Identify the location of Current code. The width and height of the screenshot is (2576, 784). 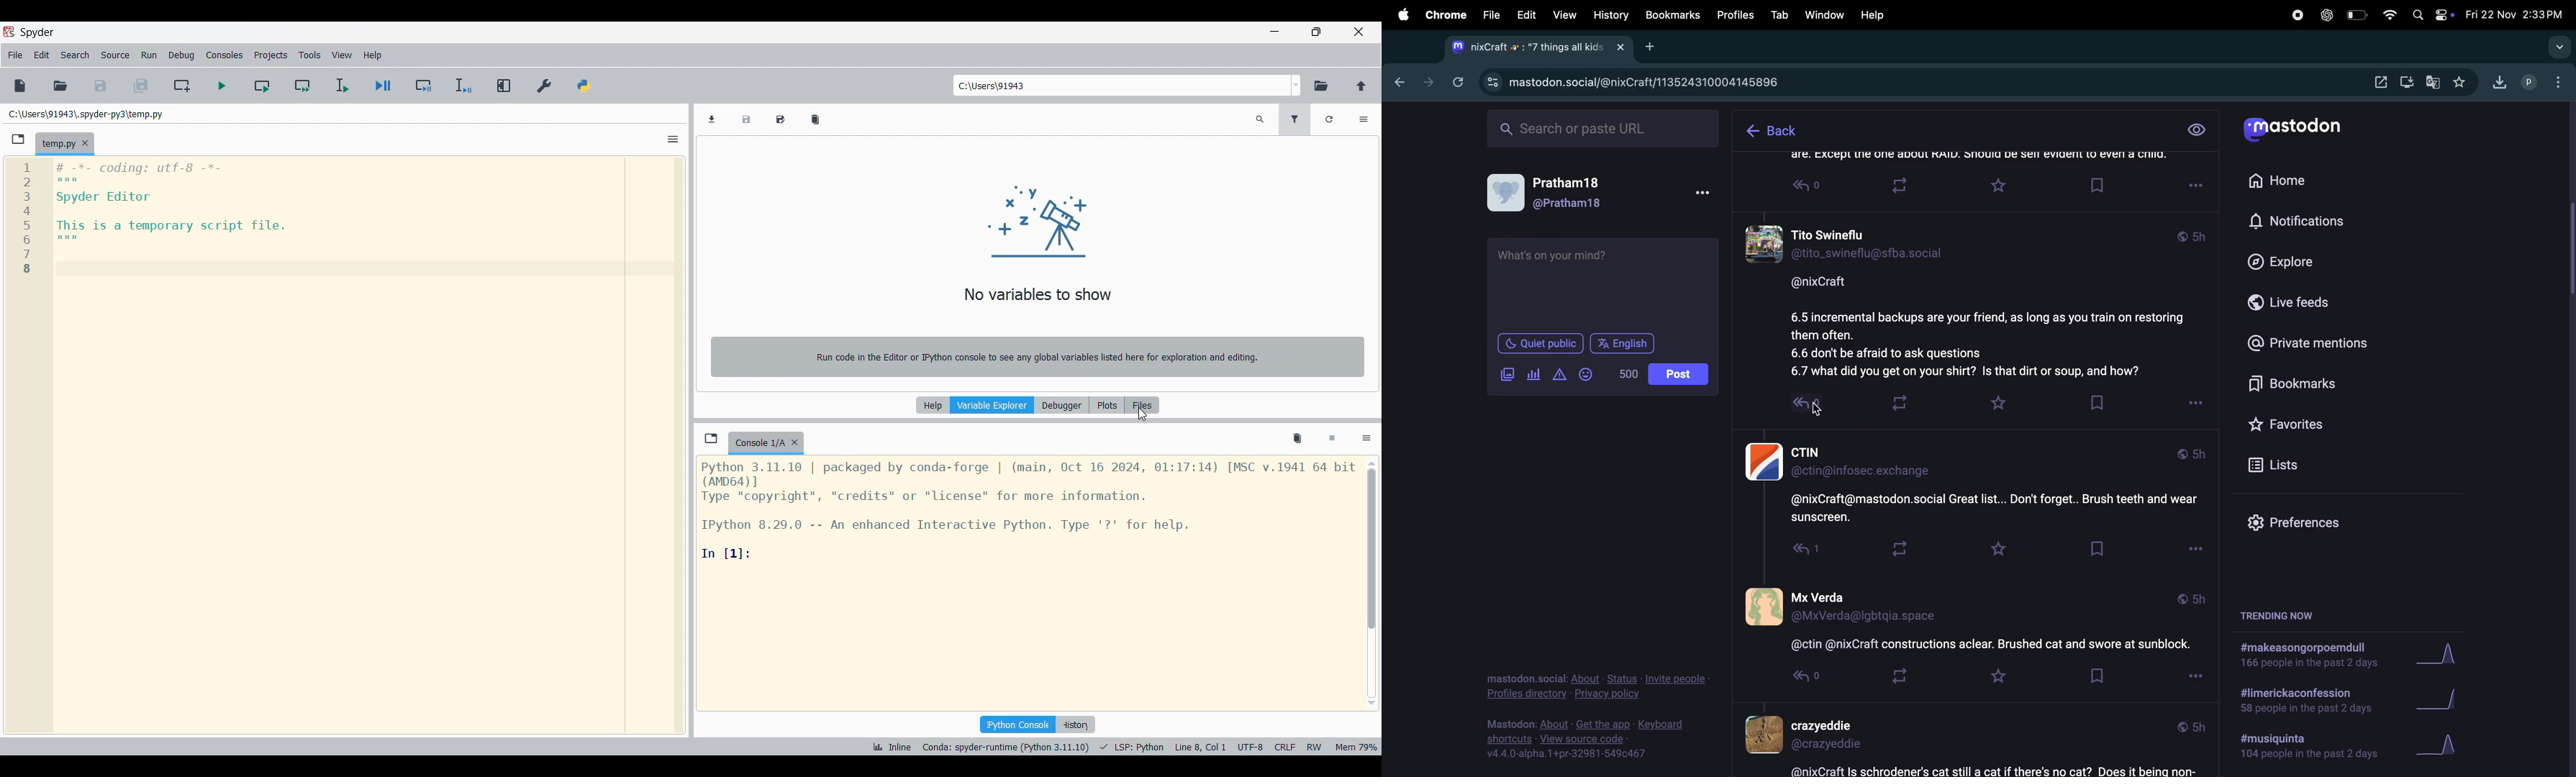
(148, 219).